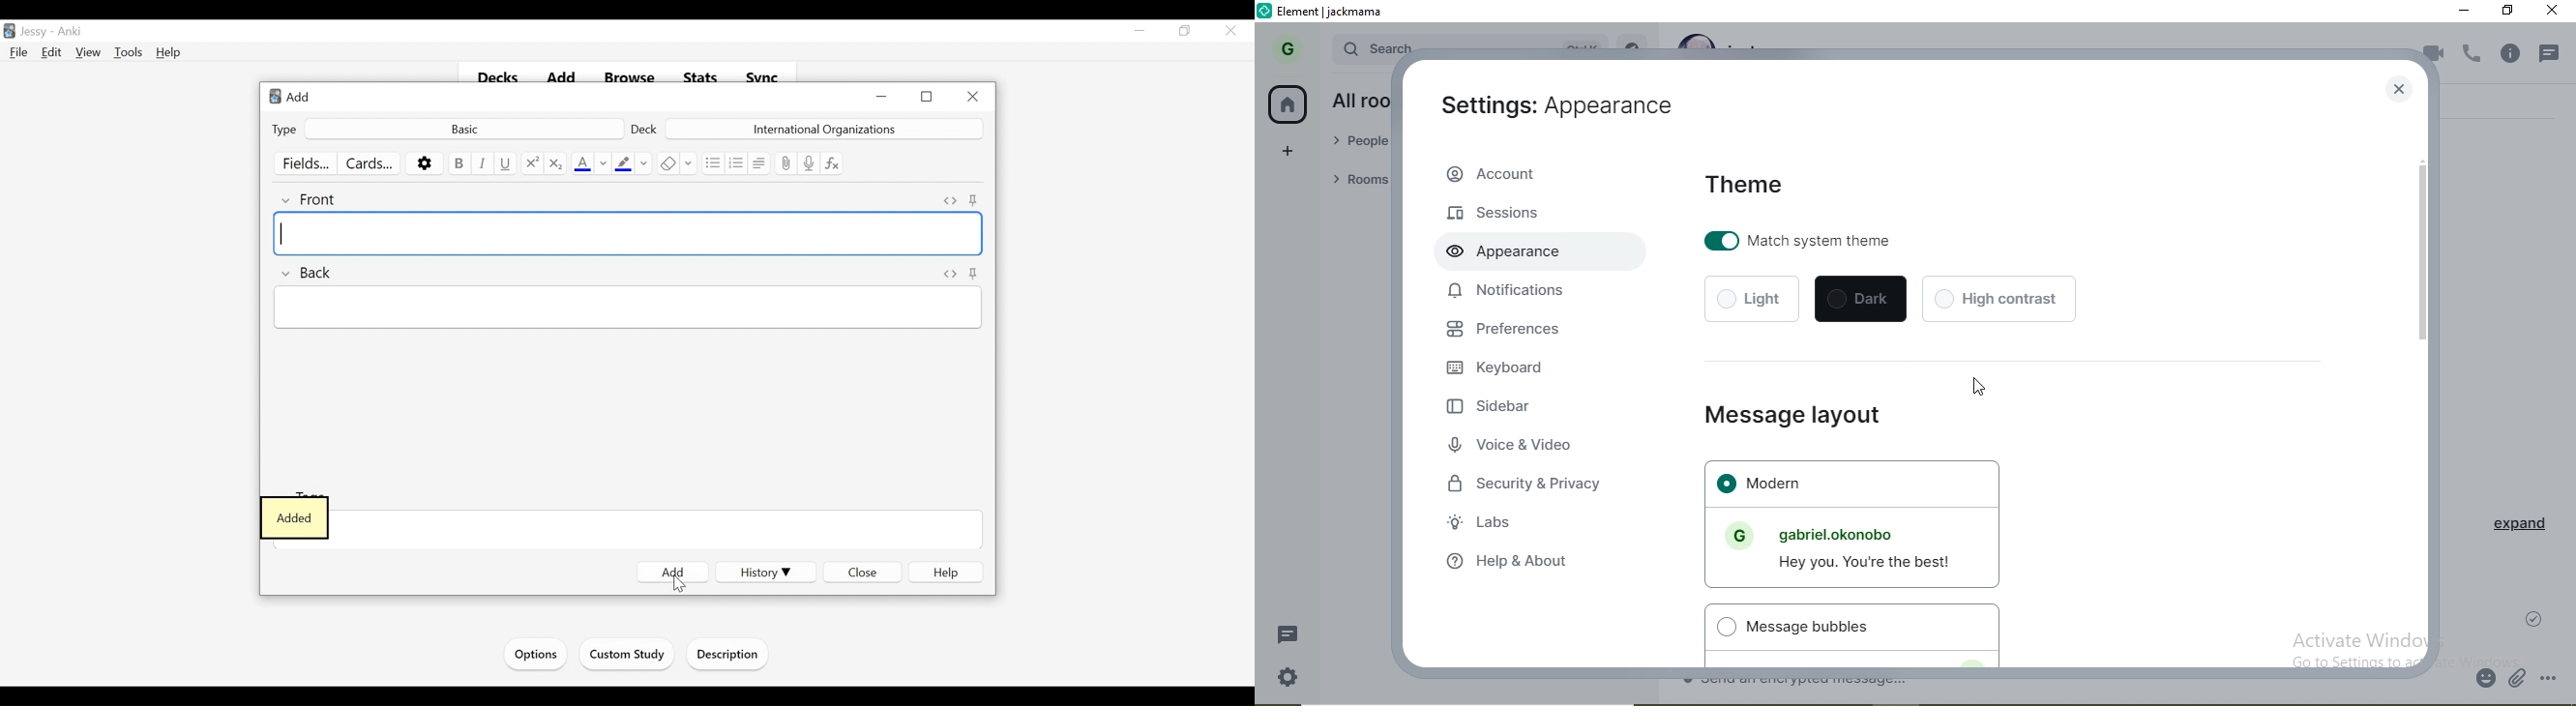 The width and height of the screenshot is (2576, 728). Describe the element at coordinates (883, 97) in the screenshot. I see `minimize` at that location.